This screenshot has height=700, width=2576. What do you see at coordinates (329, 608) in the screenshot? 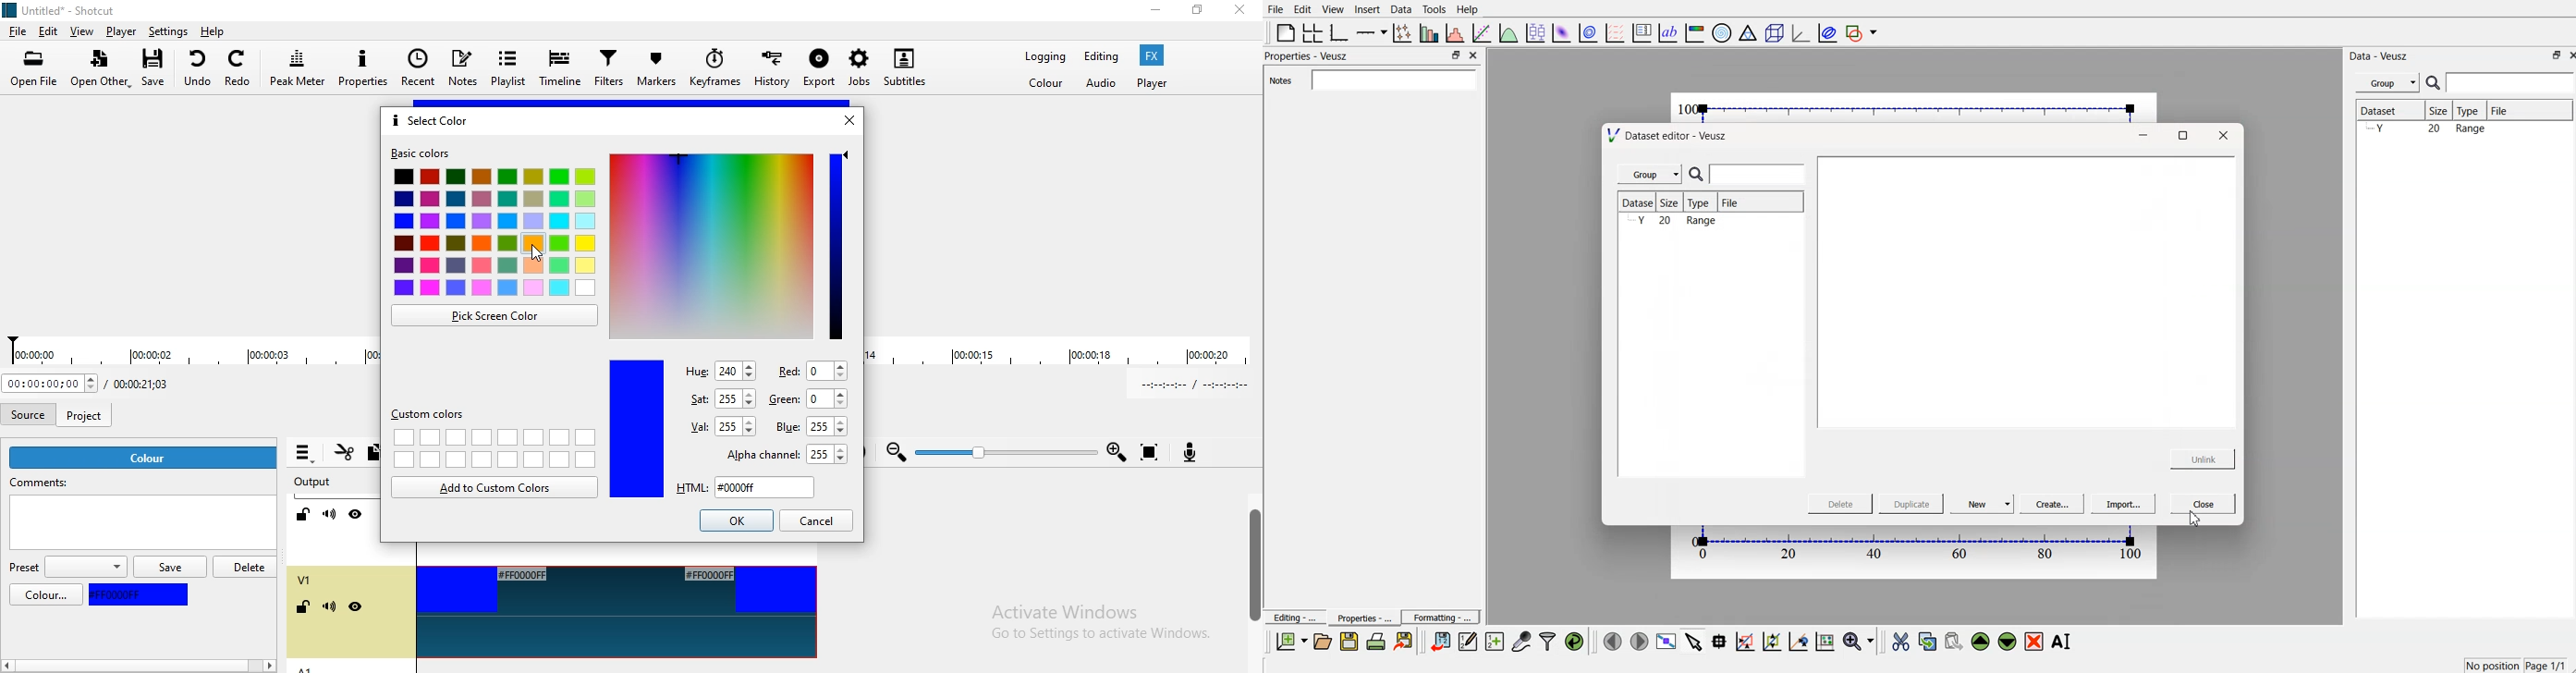
I see `mute` at bounding box center [329, 608].